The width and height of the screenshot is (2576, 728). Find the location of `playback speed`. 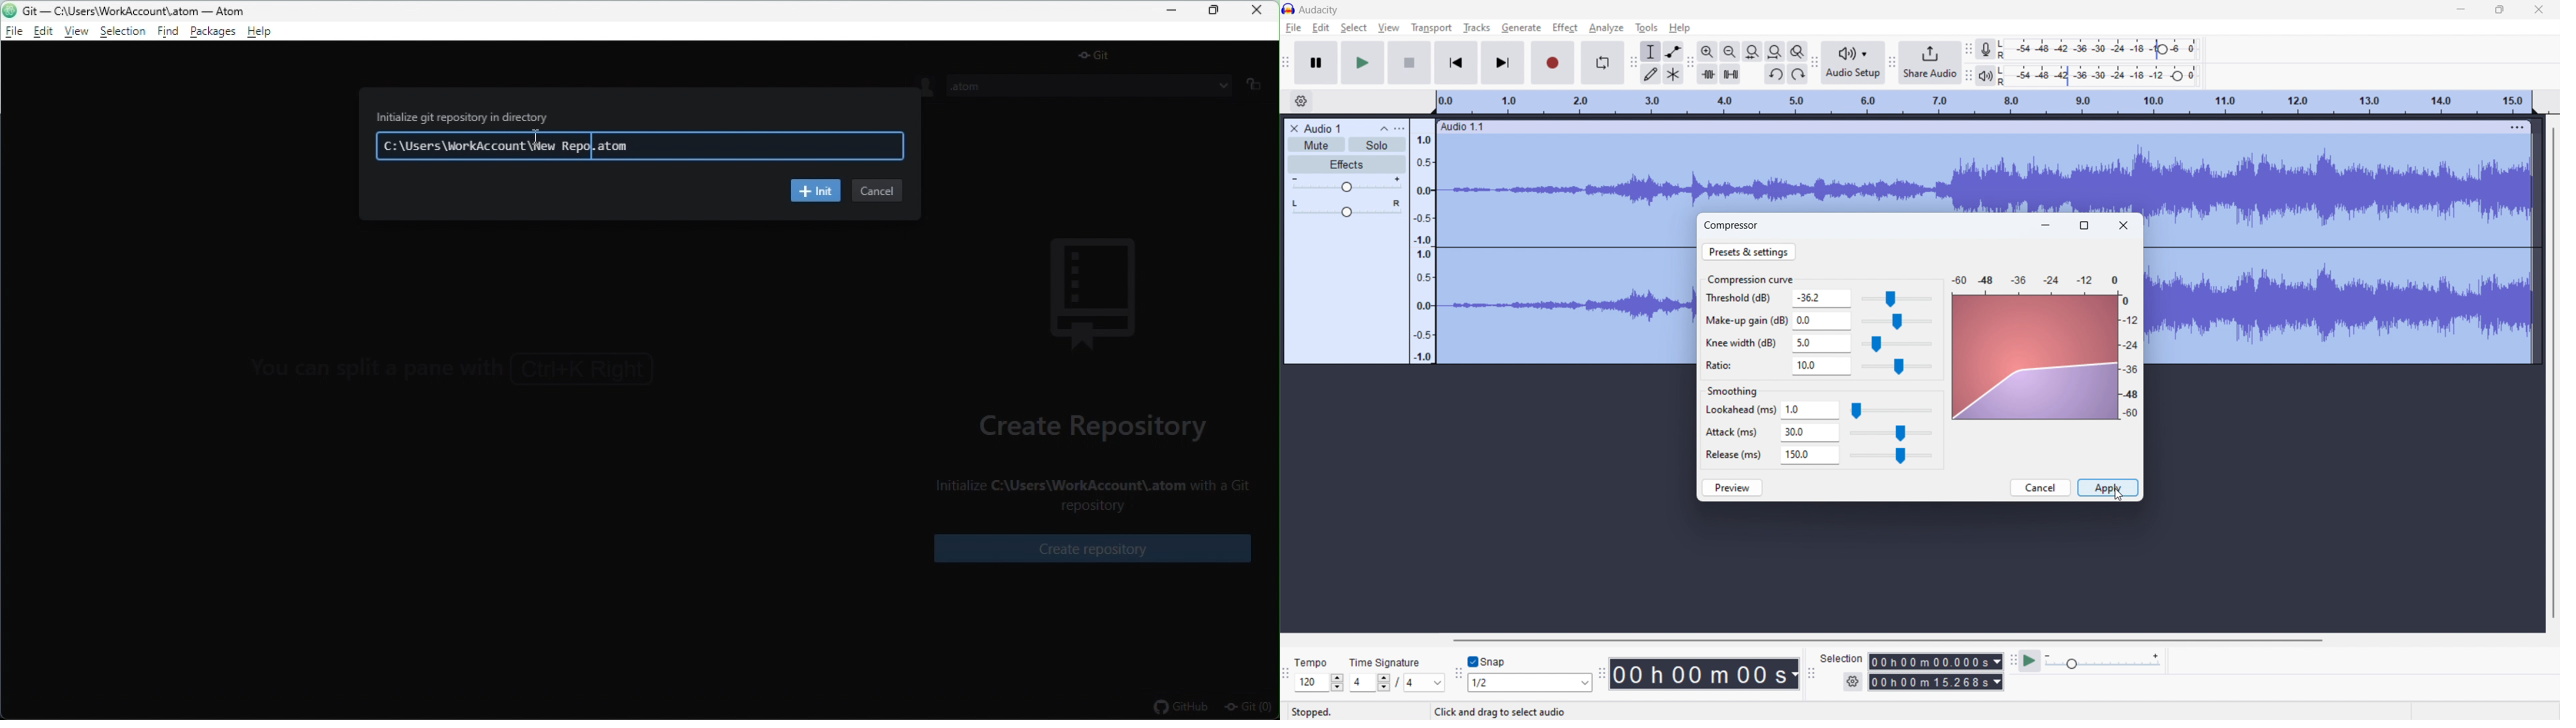

playback speed is located at coordinates (2103, 661).